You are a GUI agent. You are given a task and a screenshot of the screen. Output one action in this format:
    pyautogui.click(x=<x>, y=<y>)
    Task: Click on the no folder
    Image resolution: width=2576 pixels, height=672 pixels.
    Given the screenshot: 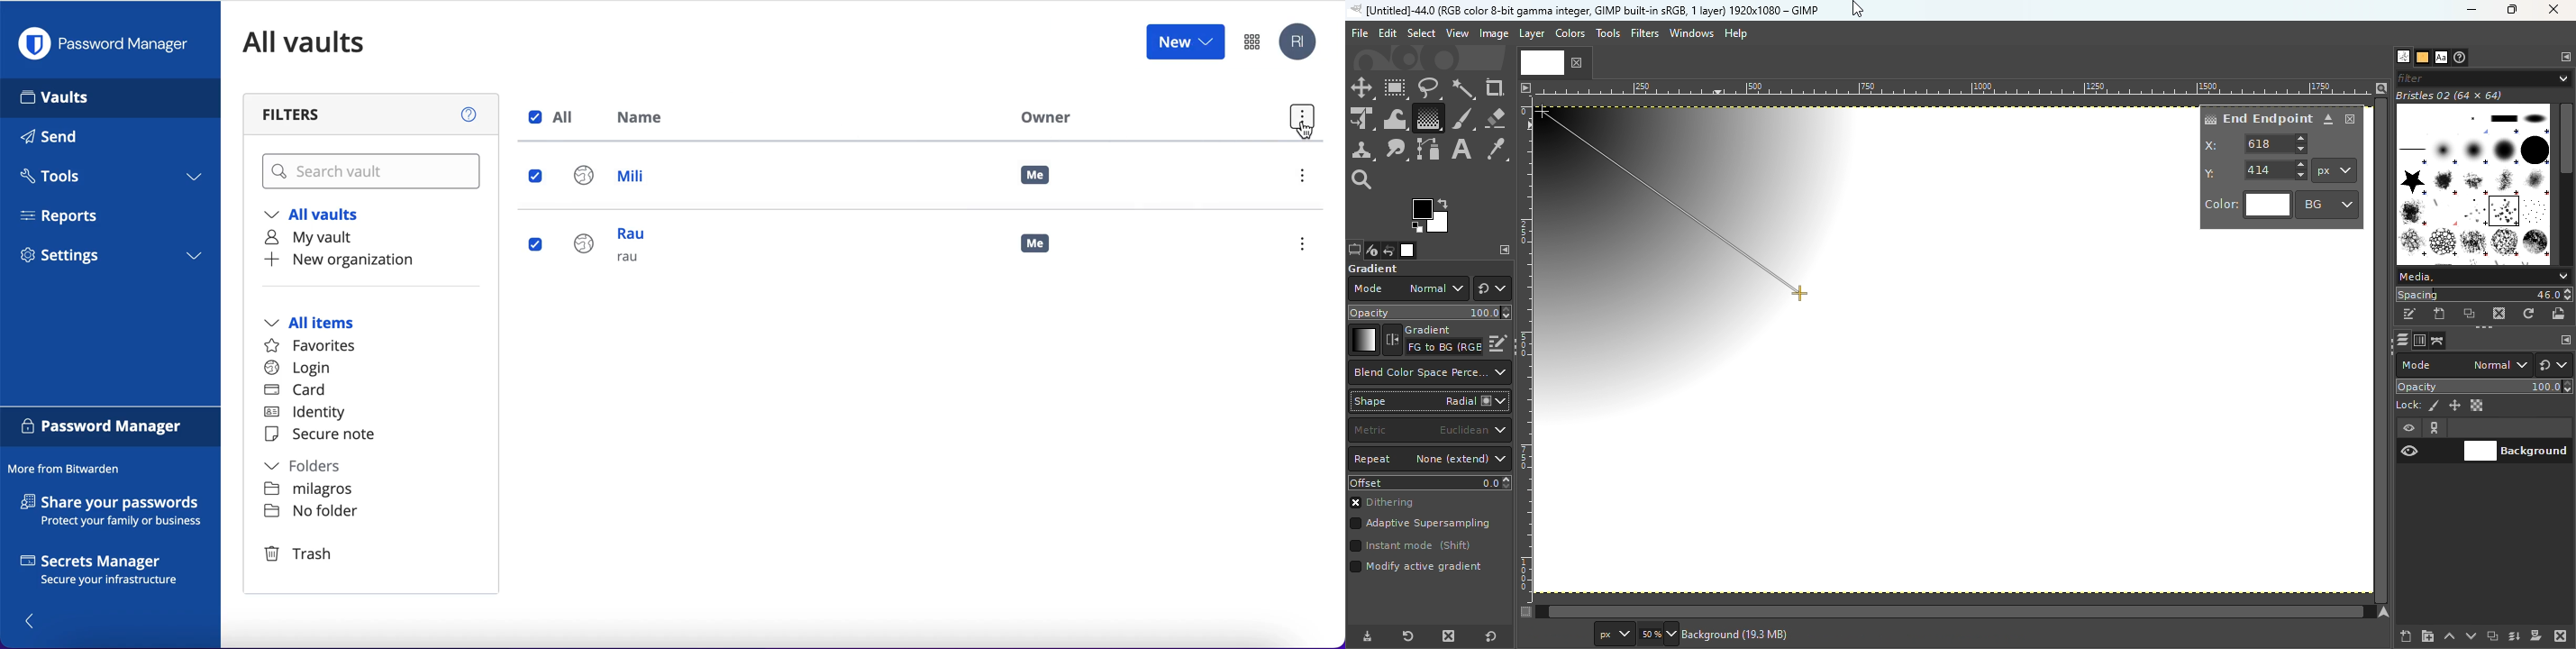 What is the action you would take?
    pyautogui.click(x=311, y=513)
    